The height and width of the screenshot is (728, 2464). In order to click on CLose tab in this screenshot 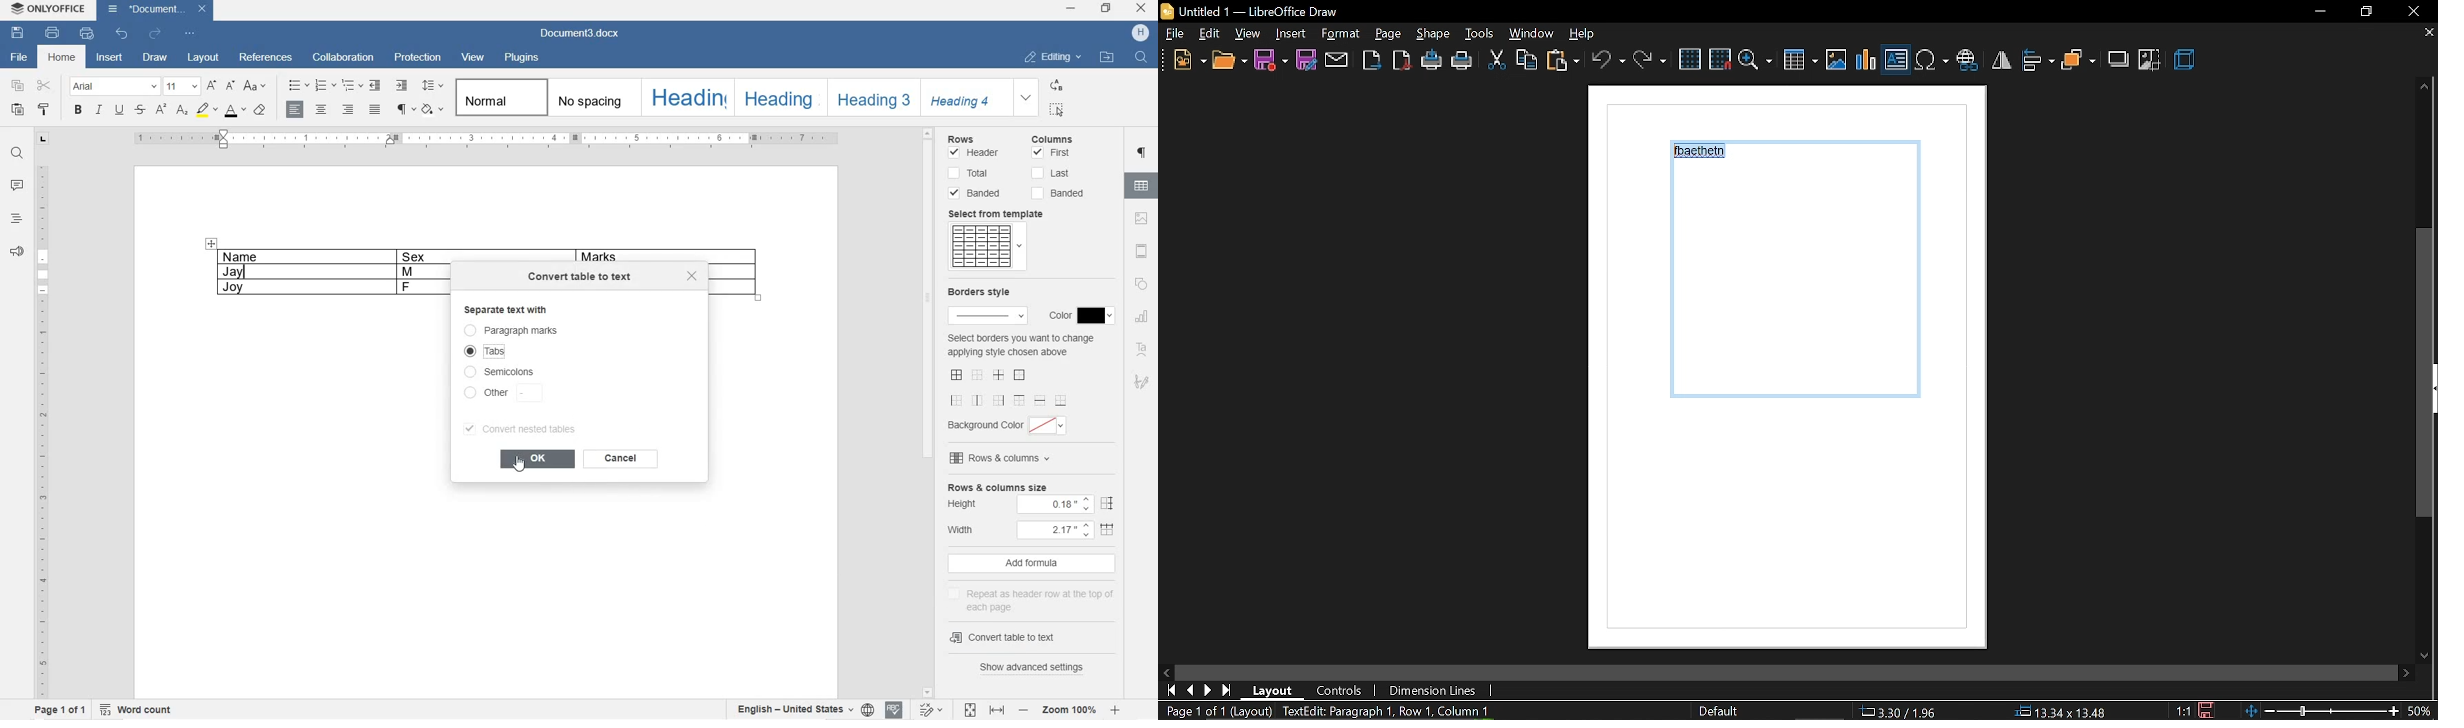, I will do `click(2428, 33)`.